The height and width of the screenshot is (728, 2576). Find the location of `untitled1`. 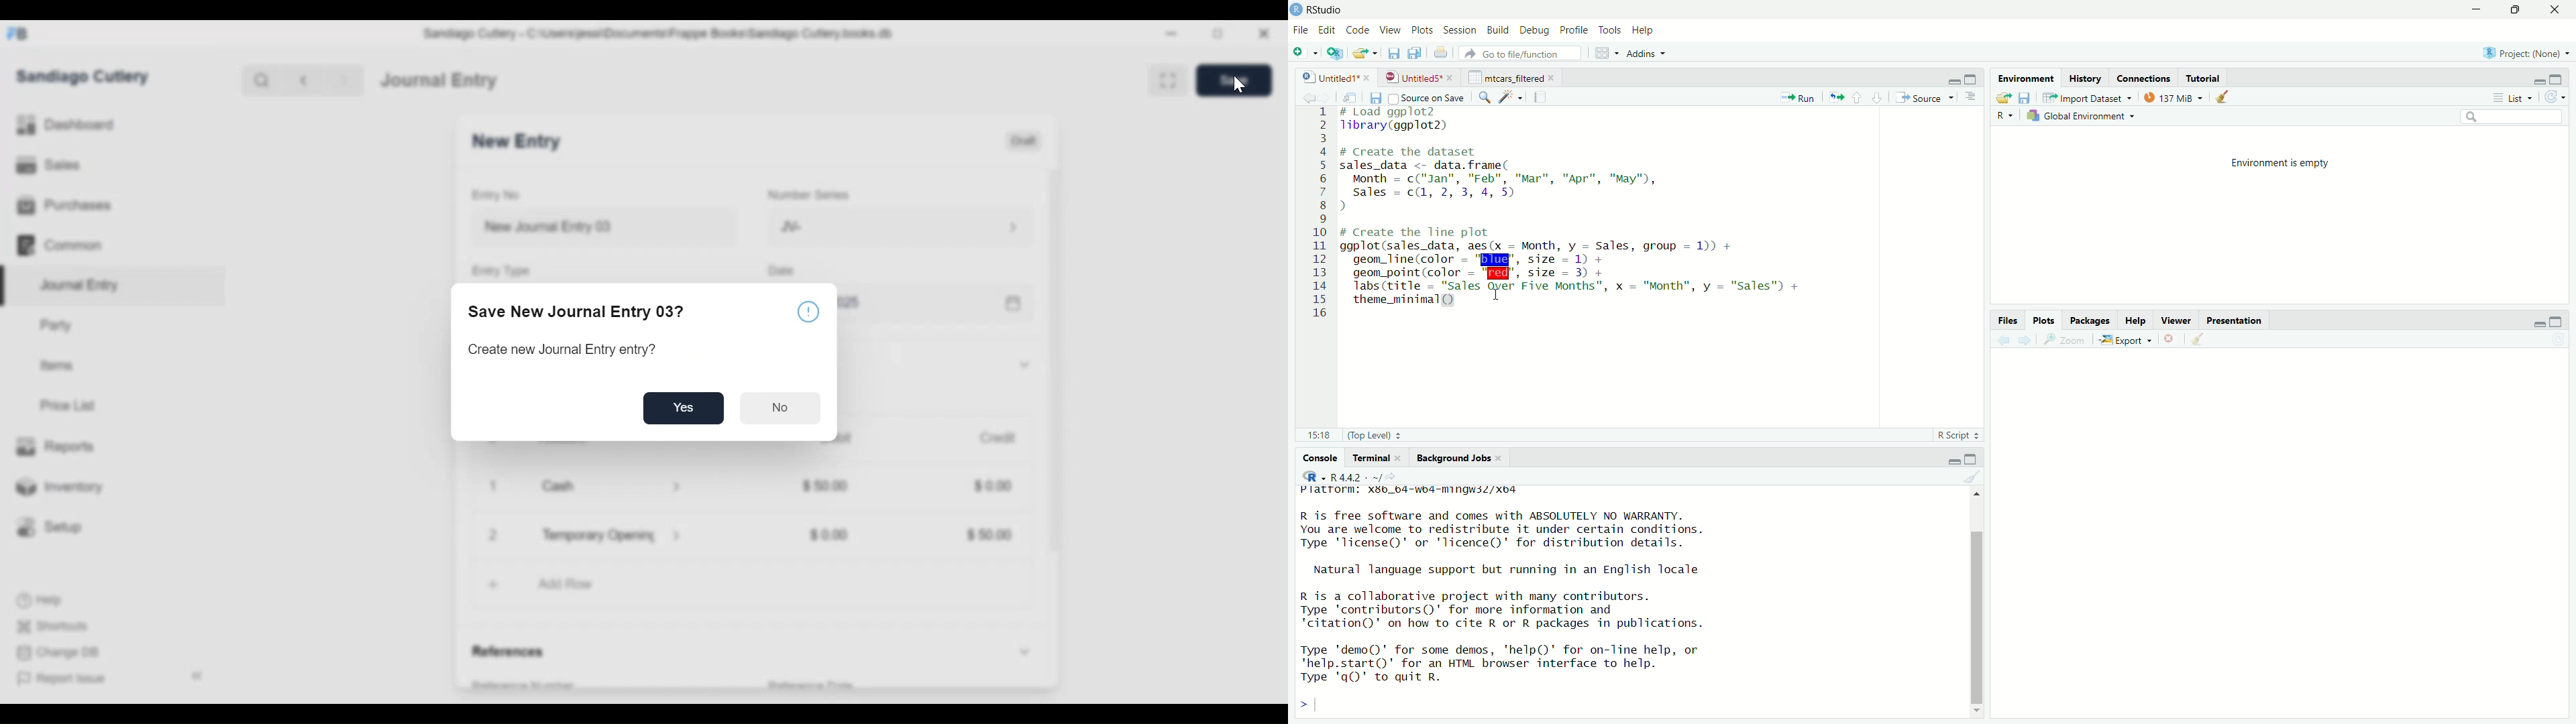

untitled1 is located at coordinates (1329, 78).